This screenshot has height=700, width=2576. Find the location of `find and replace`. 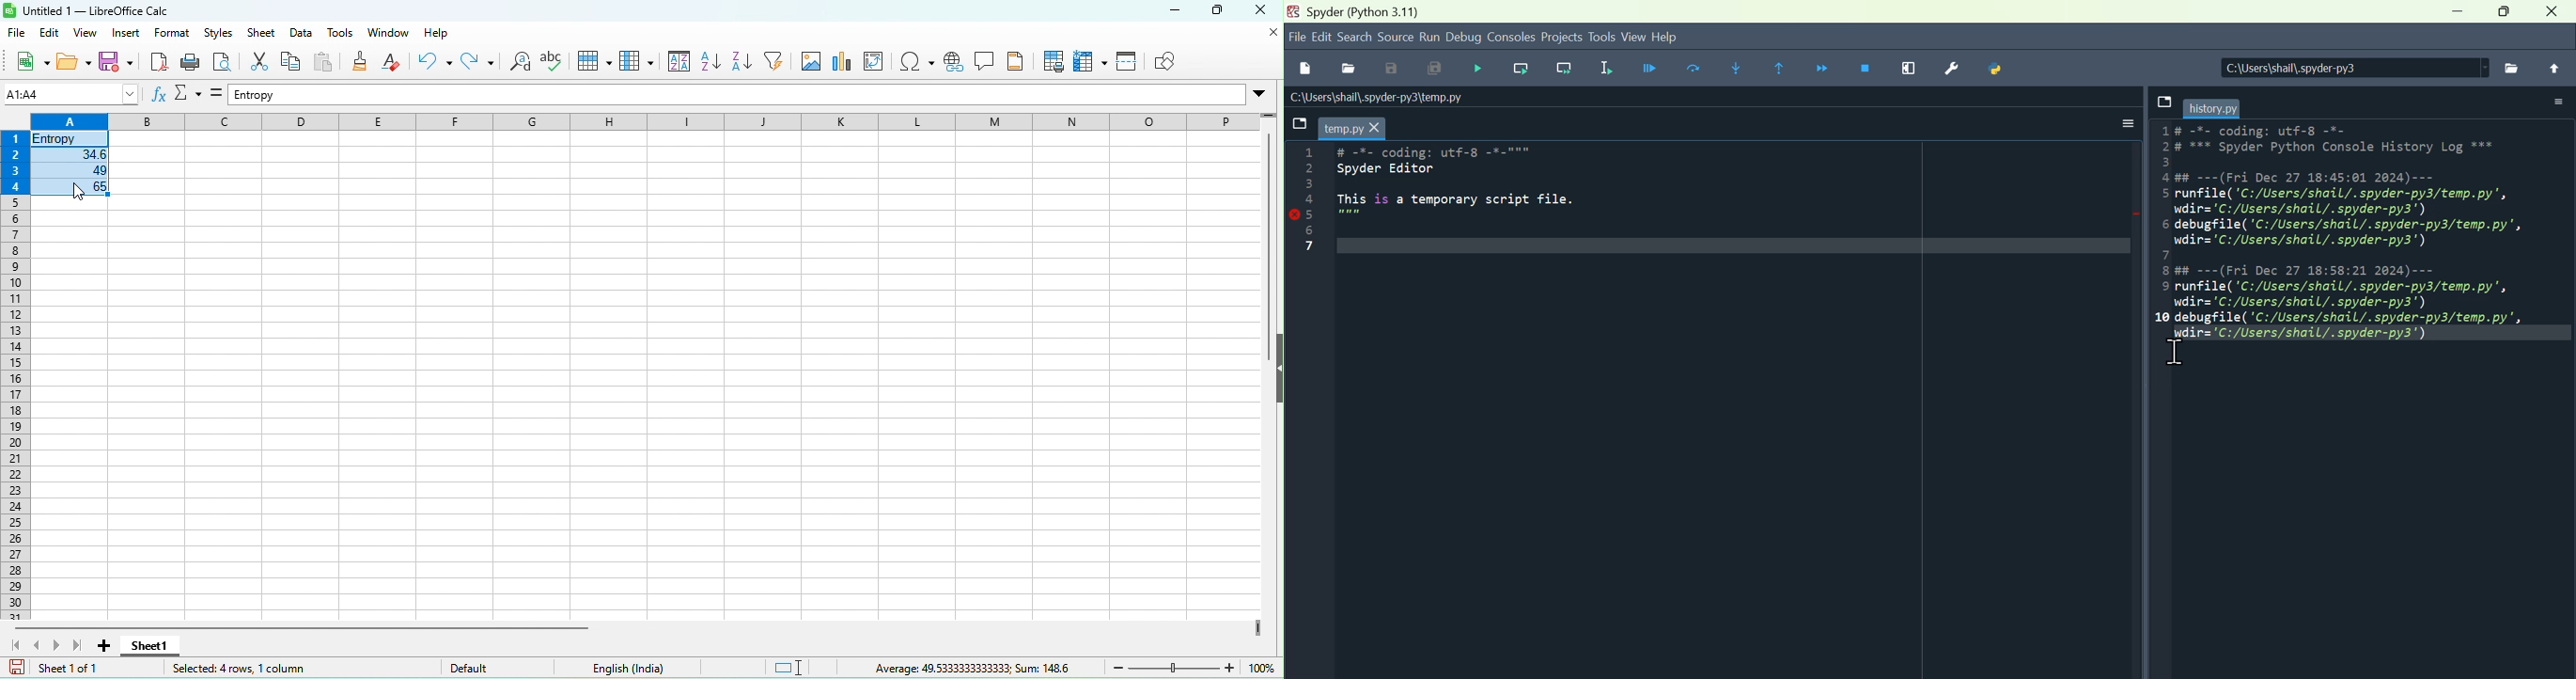

find and replace is located at coordinates (518, 63).